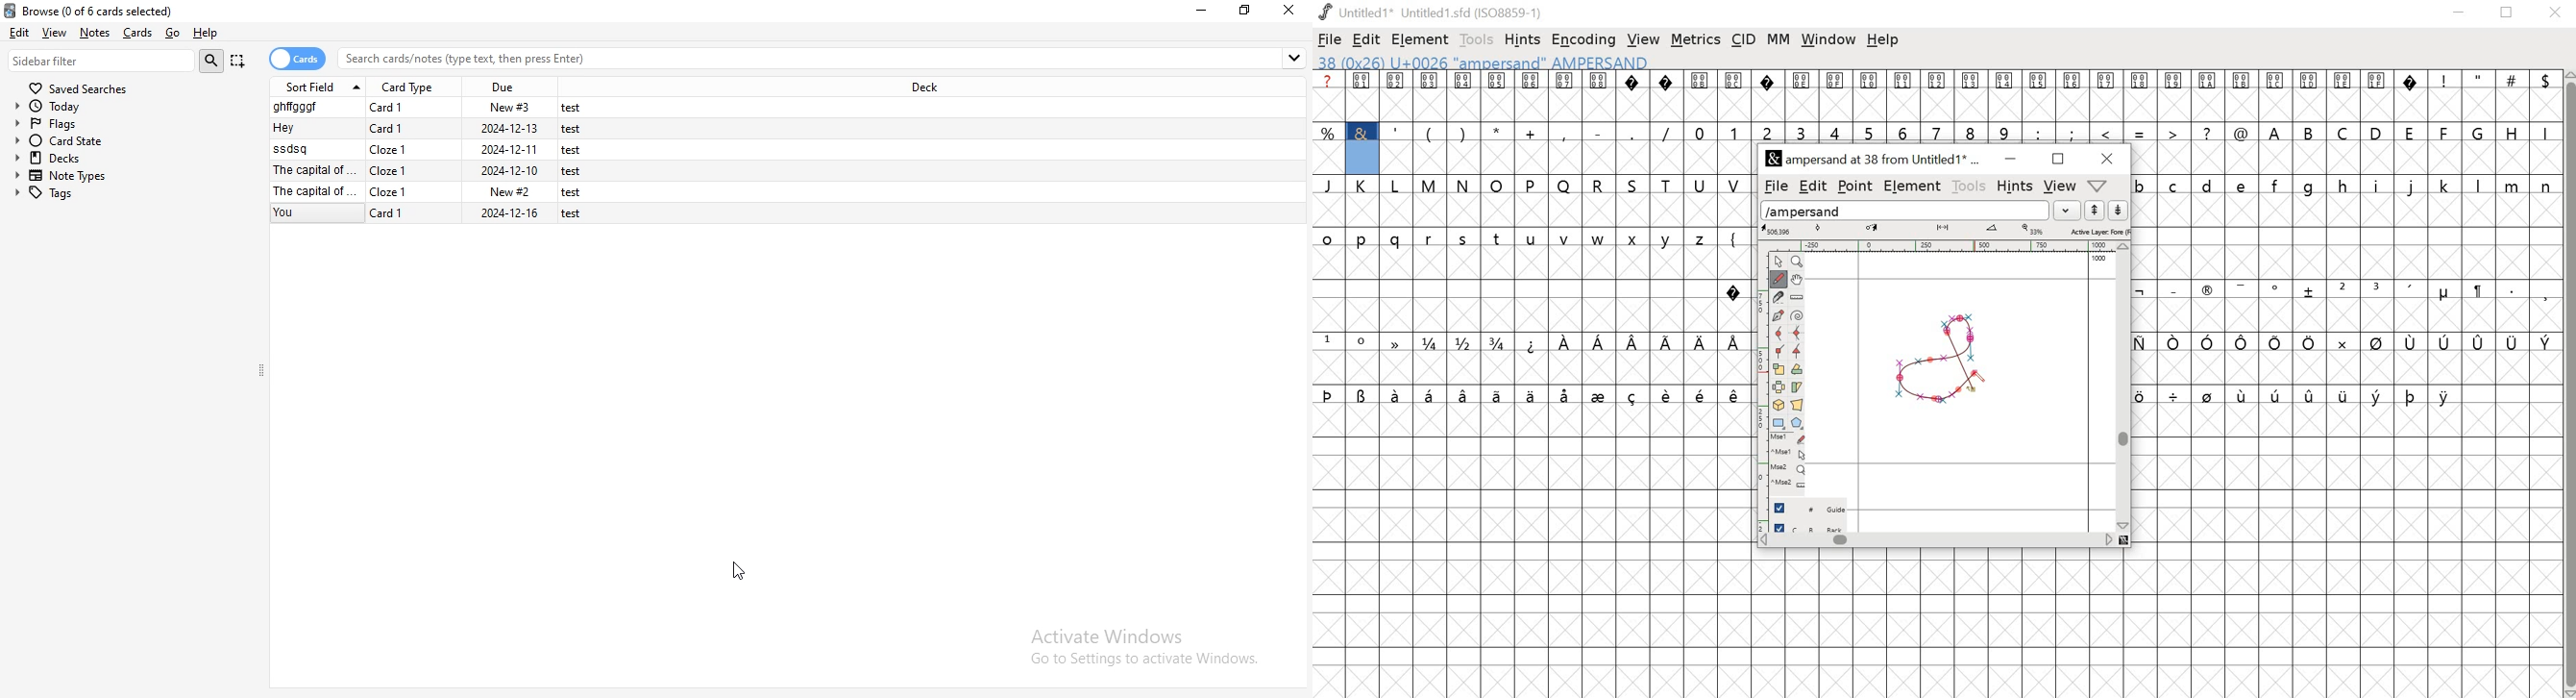 Image resolution: width=2576 pixels, height=700 pixels. I want to click on cursor, so click(739, 576).